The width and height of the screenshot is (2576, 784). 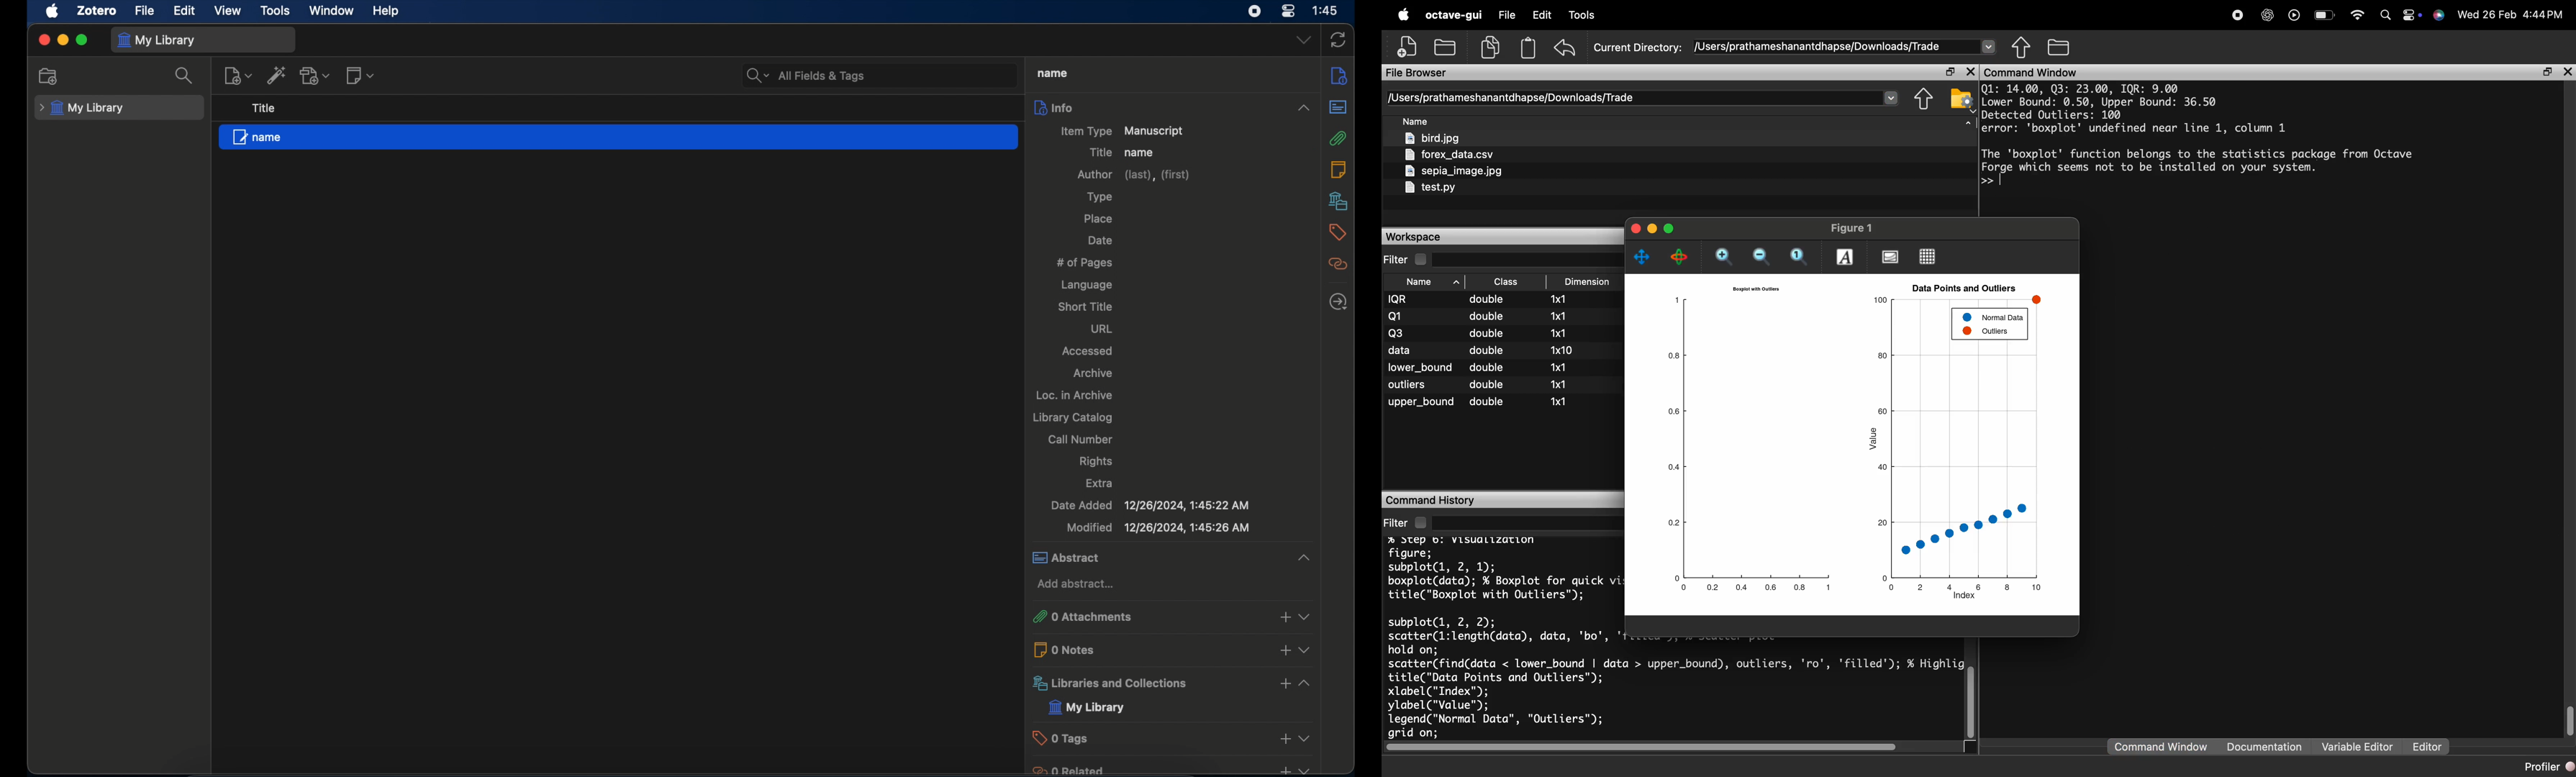 What do you see at coordinates (1072, 418) in the screenshot?
I see `library catalog` at bounding box center [1072, 418].